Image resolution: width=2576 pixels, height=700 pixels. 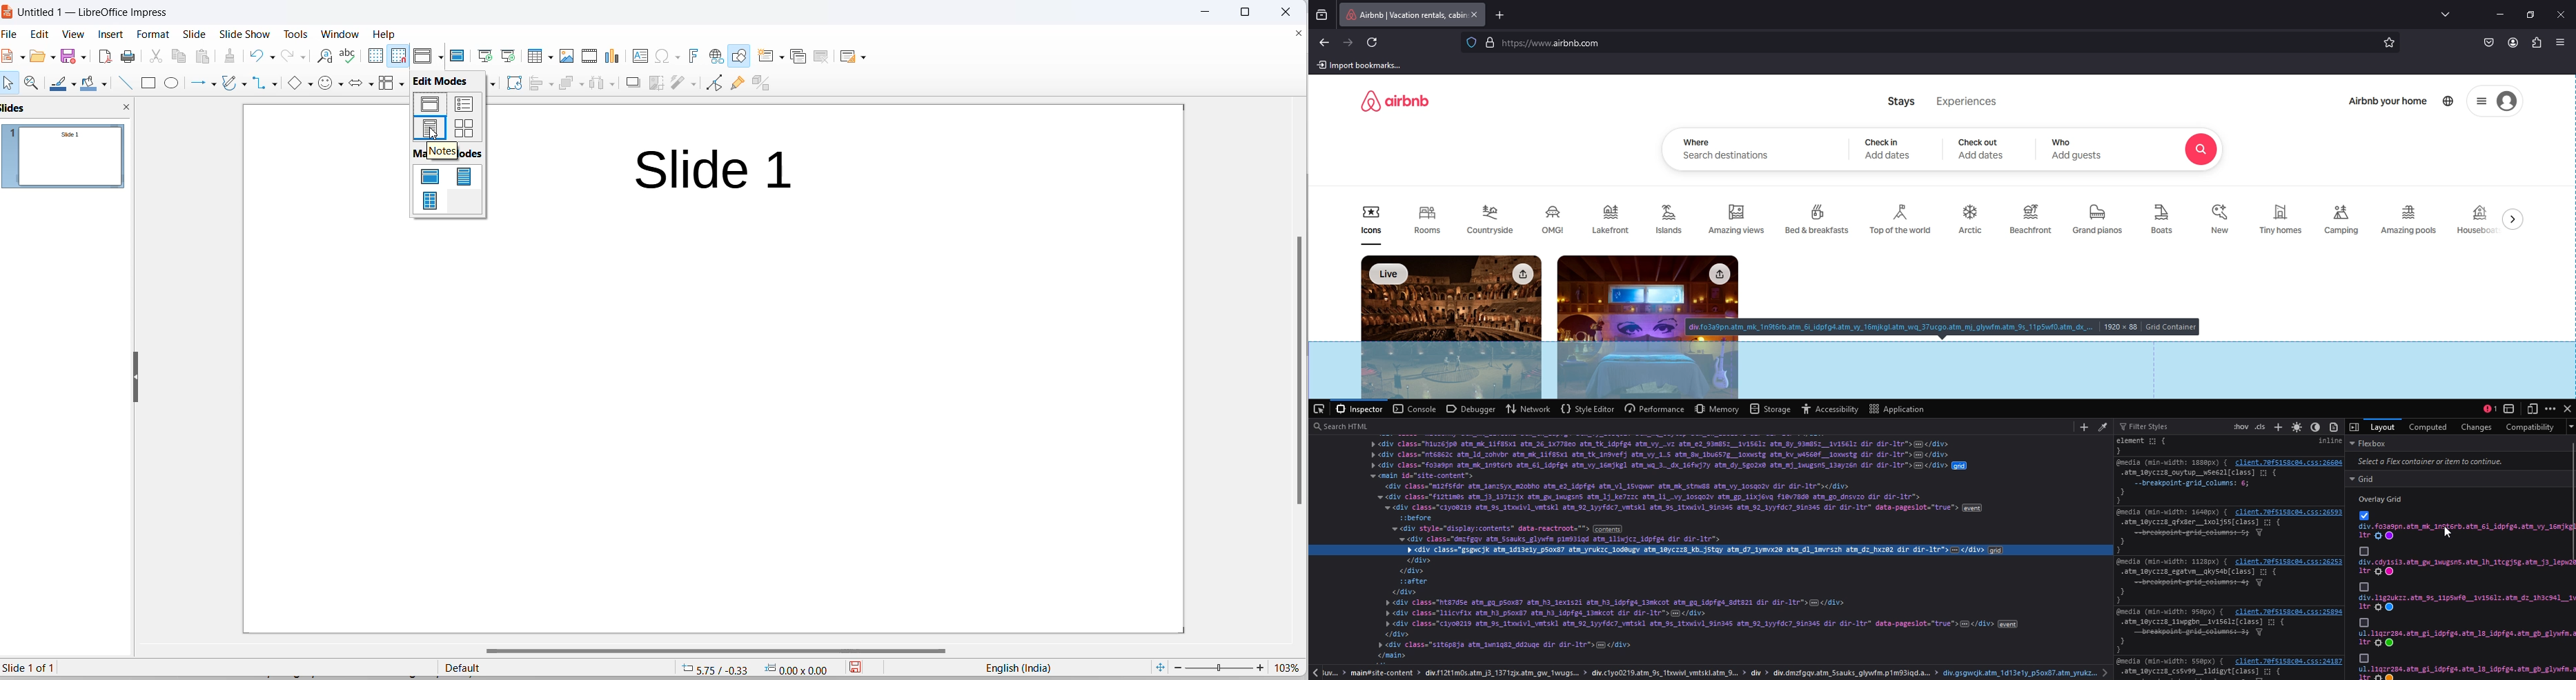 I want to click on media query , so click(x=2174, y=512).